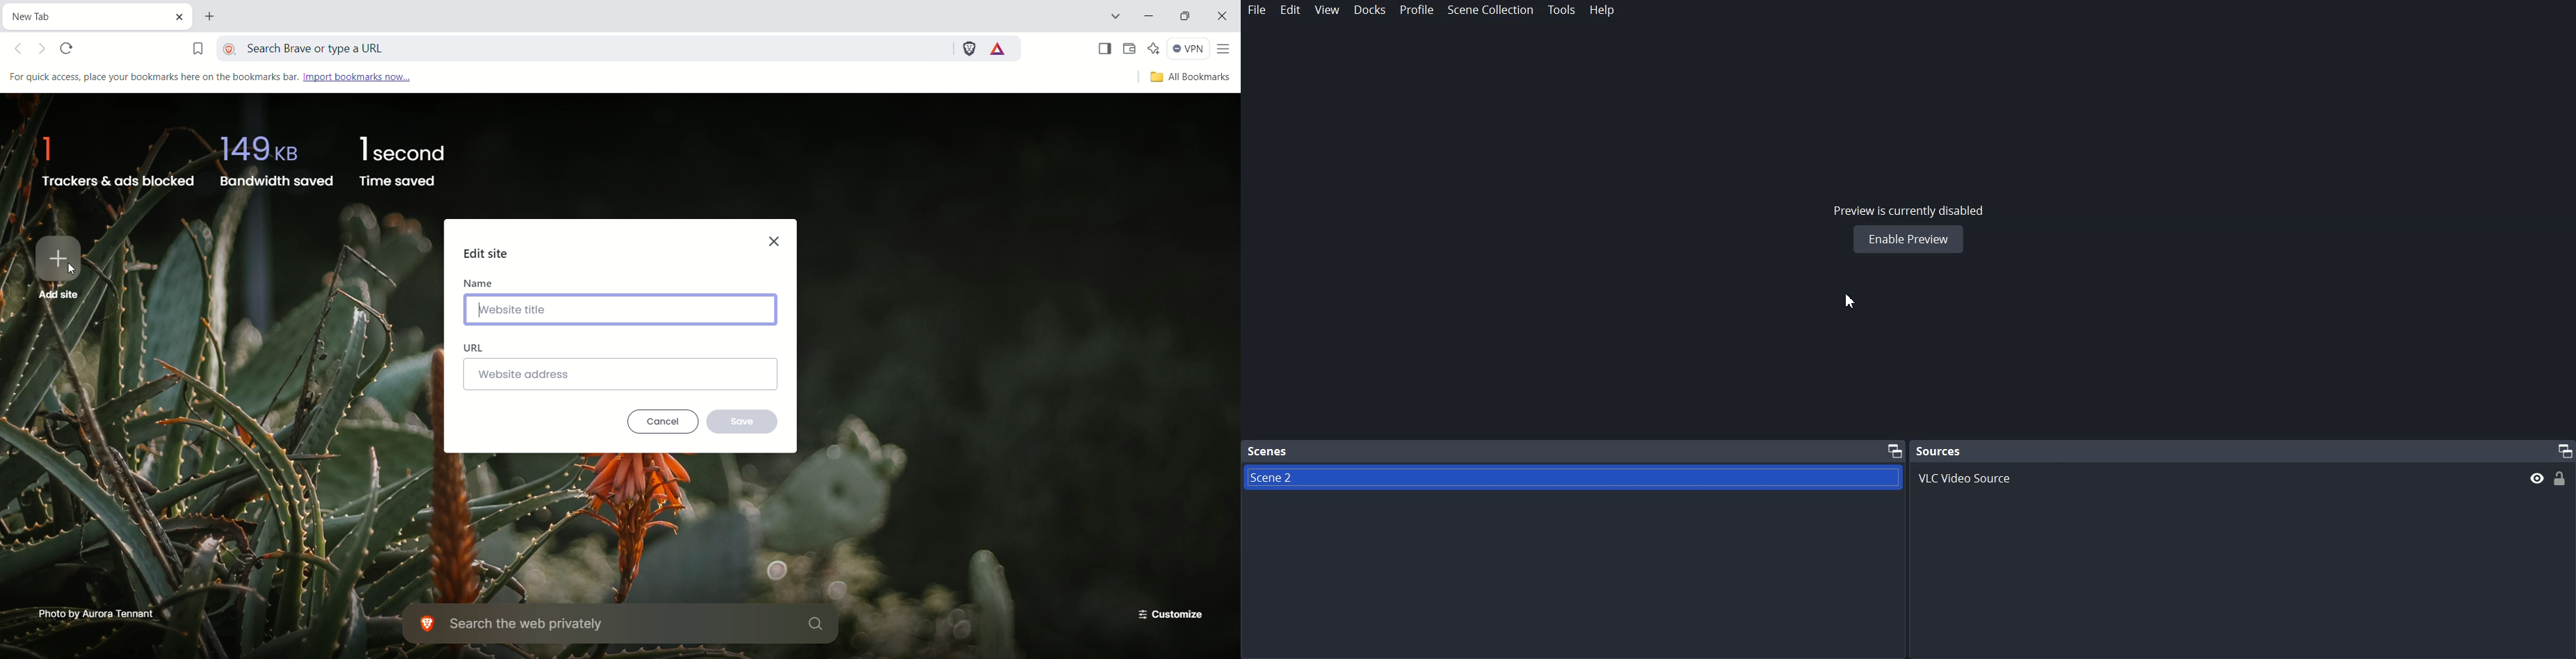 This screenshot has height=672, width=2576. What do you see at coordinates (476, 348) in the screenshot?
I see `URL` at bounding box center [476, 348].